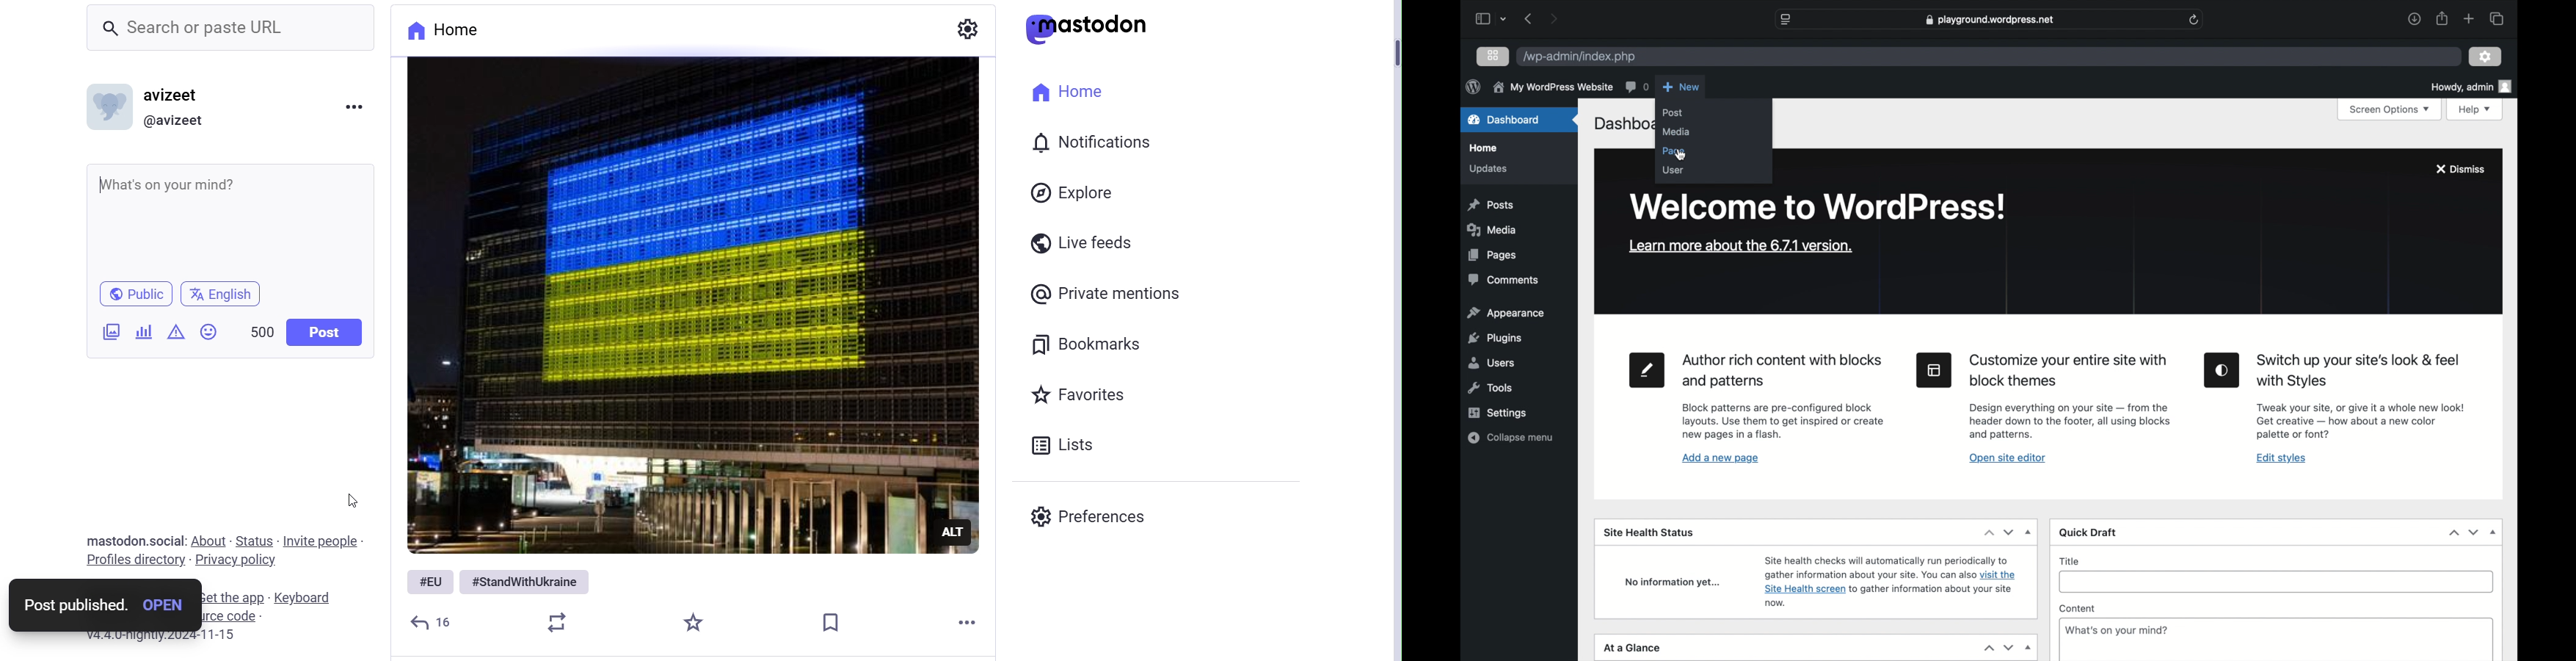 The height and width of the screenshot is (672, 2576). I want to click on sidebar, so click(1482, 18).